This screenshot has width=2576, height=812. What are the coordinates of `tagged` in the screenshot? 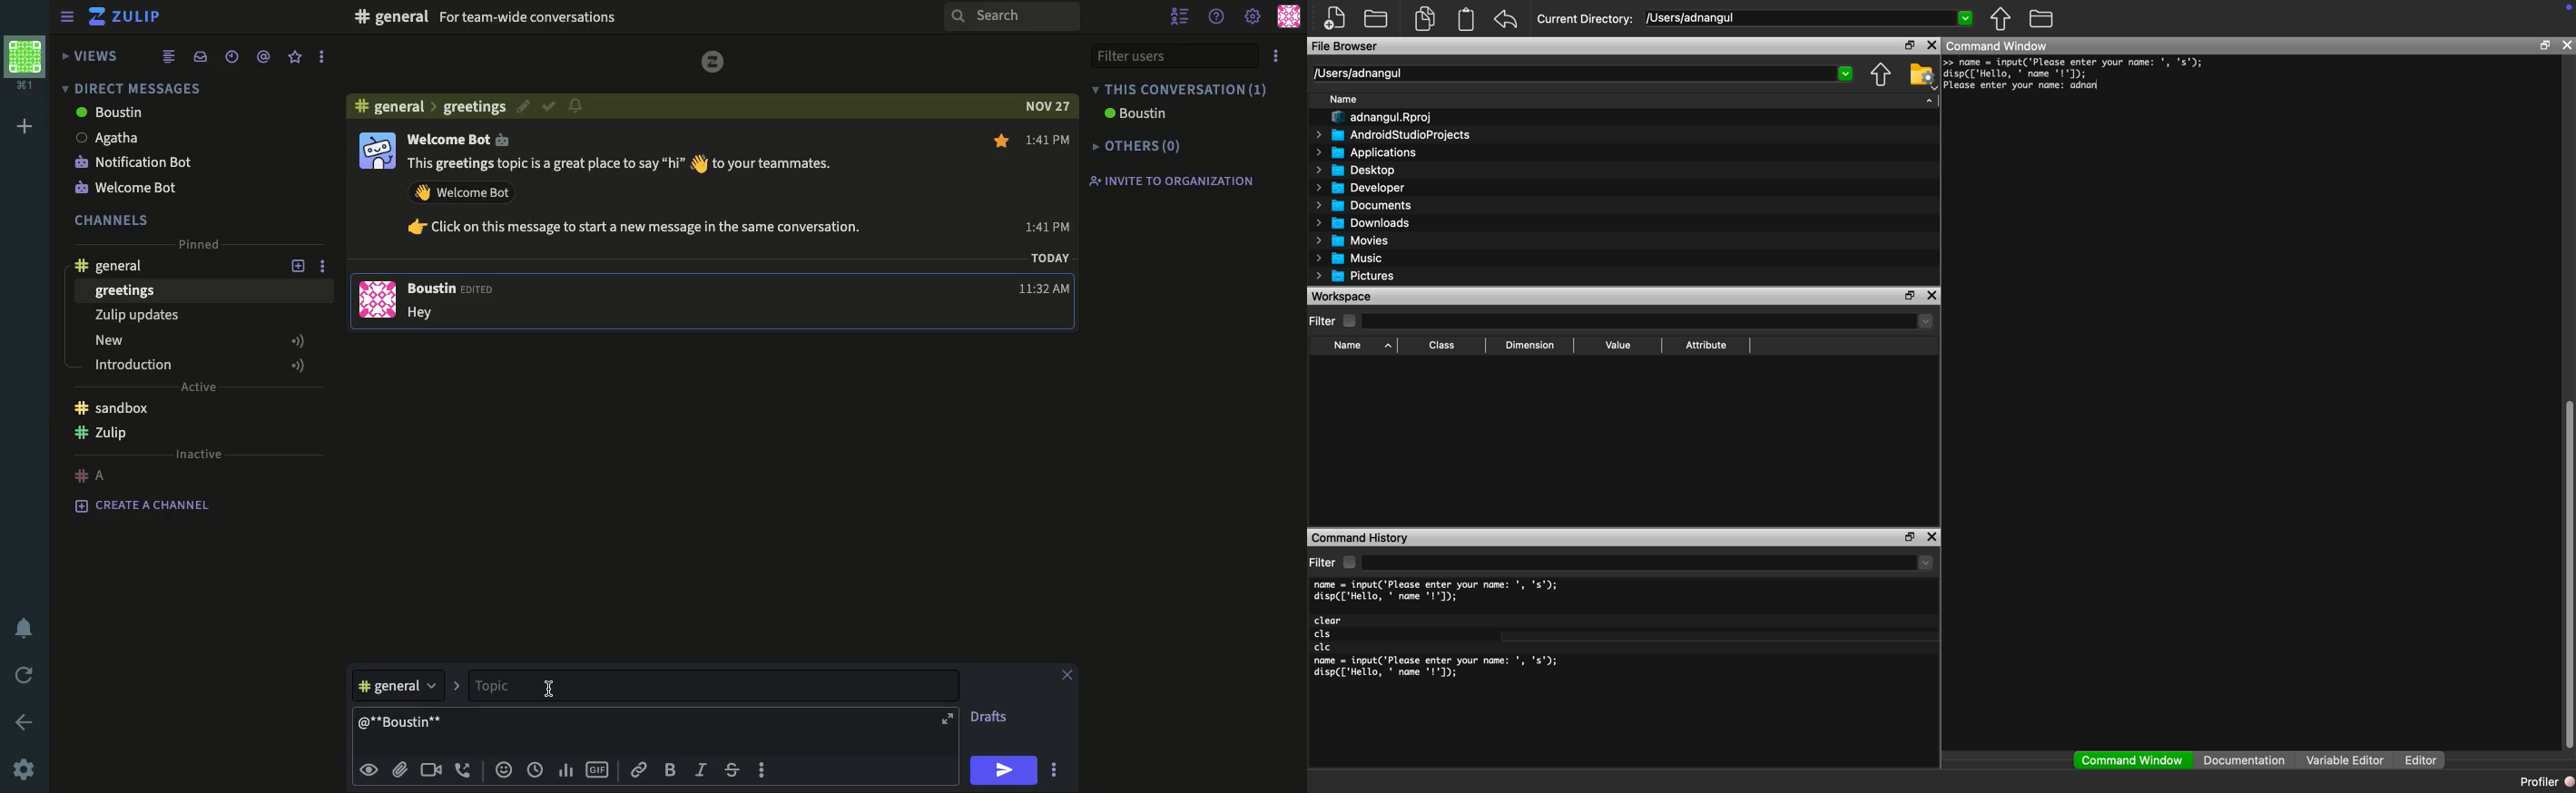 It's located at (262, 56).